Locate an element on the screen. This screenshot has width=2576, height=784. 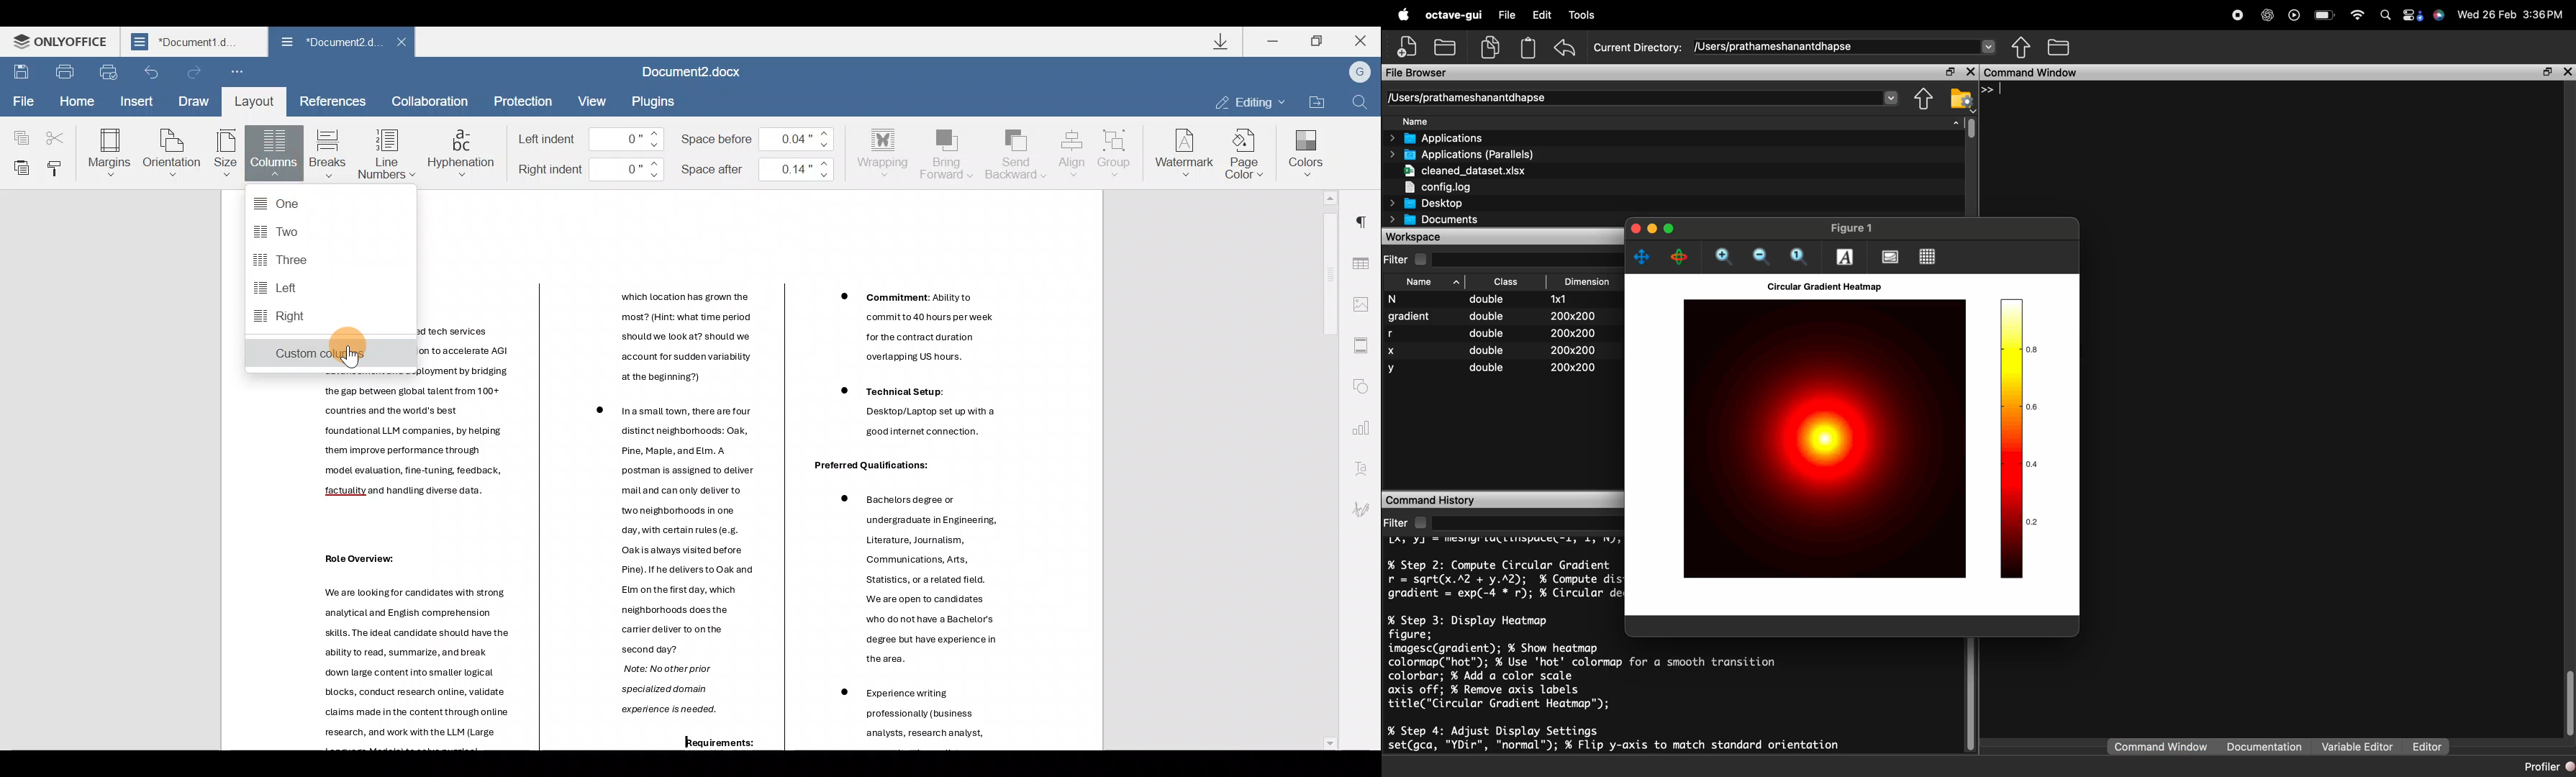
Customize quick access toolbar is located at coordinates (237, 73).